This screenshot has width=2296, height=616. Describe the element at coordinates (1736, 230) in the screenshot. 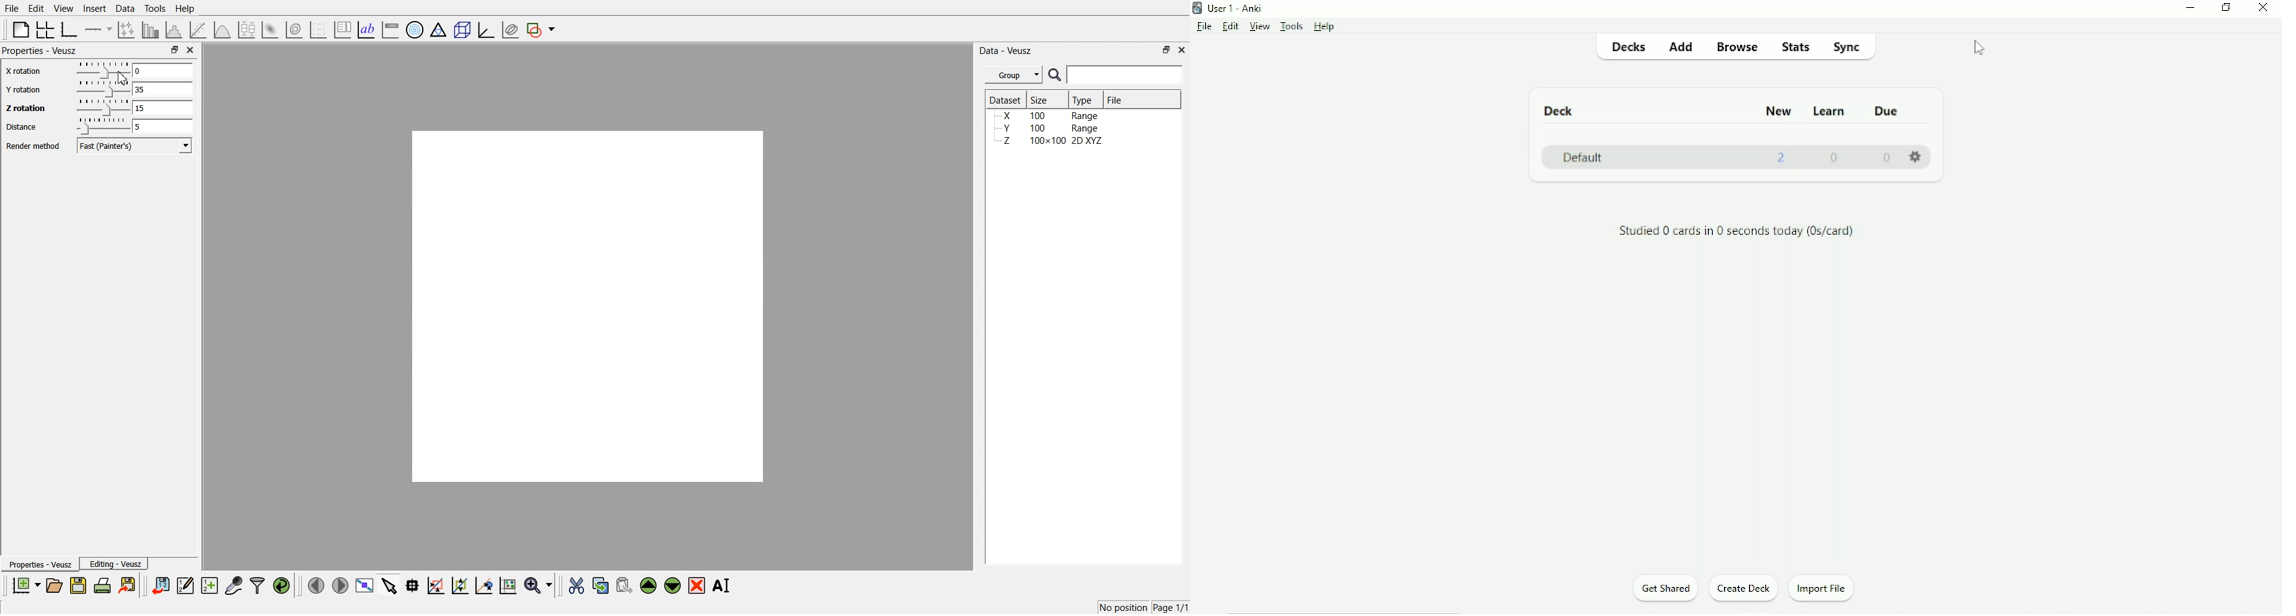

I see `Studied 0 cards in 0 seconds today (0s/card)` at that location.